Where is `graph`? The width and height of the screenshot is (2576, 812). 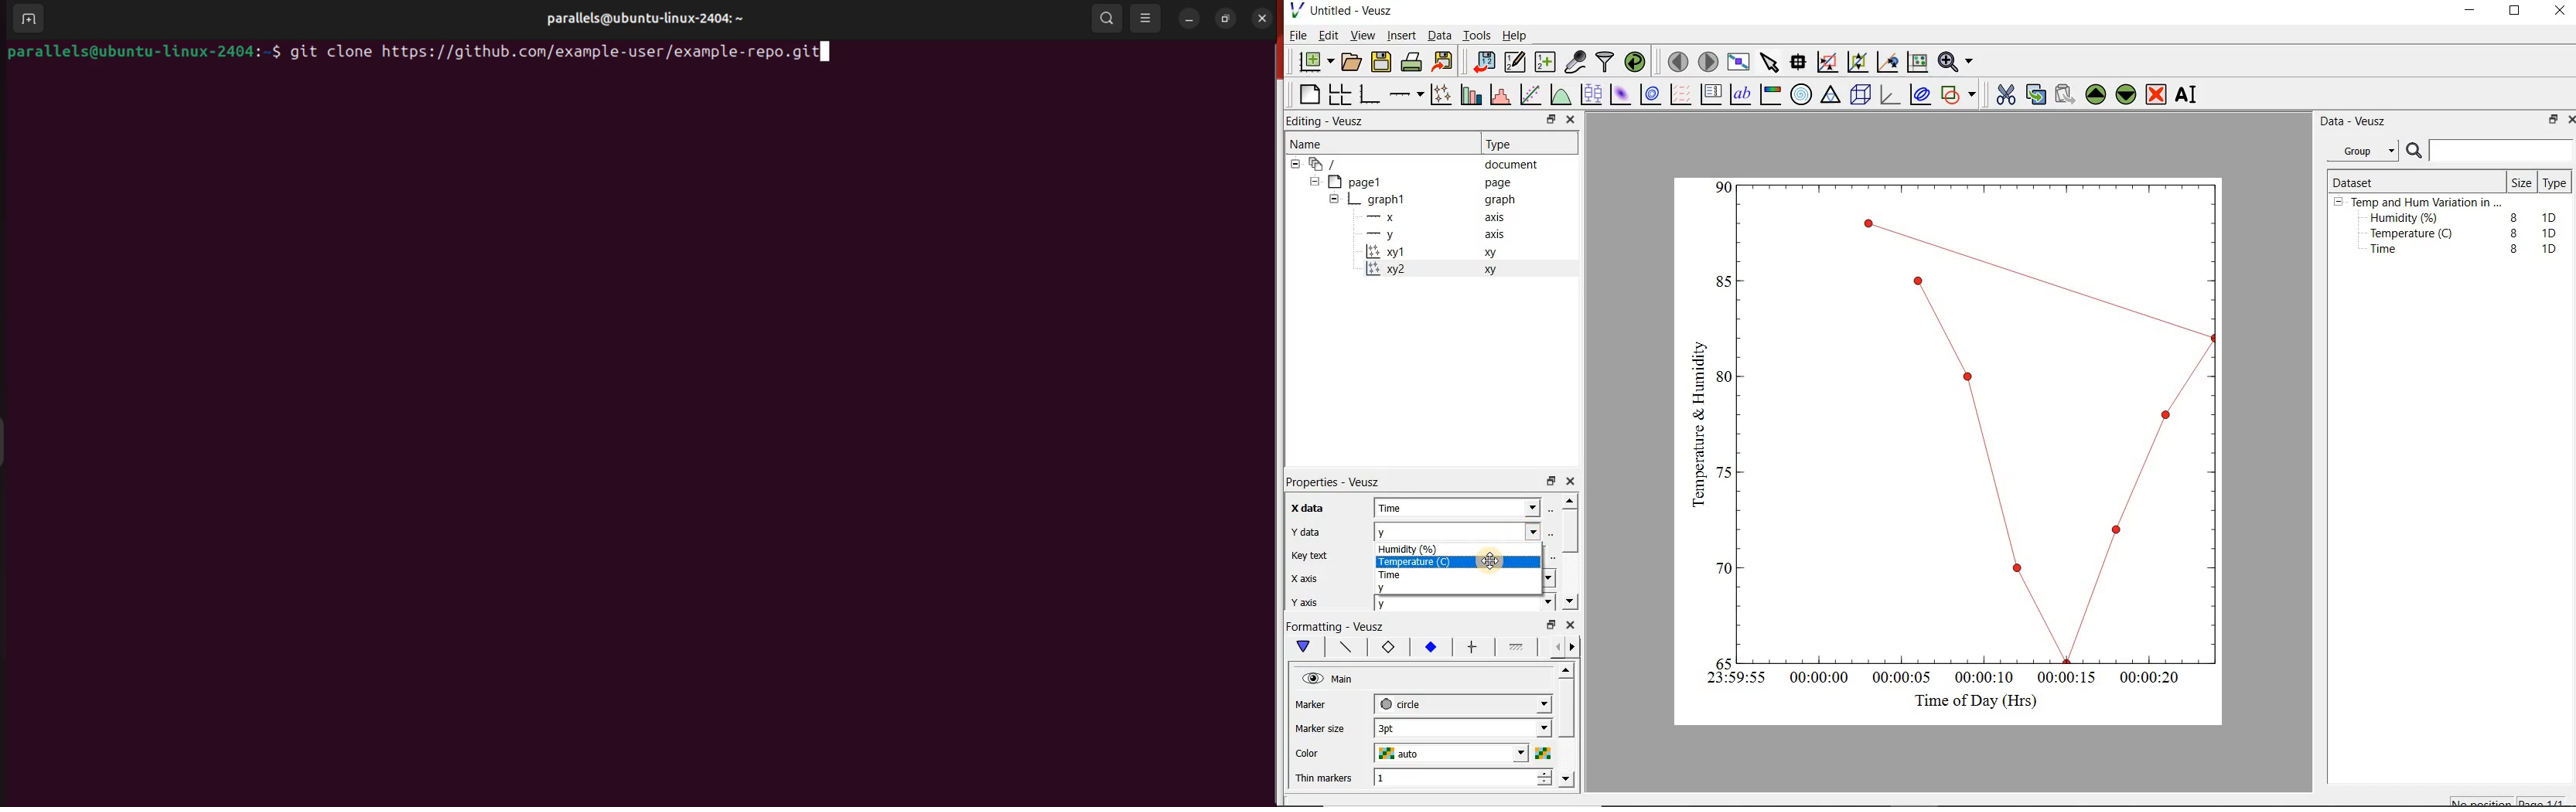
graph is located at coordinates (1500, 201).